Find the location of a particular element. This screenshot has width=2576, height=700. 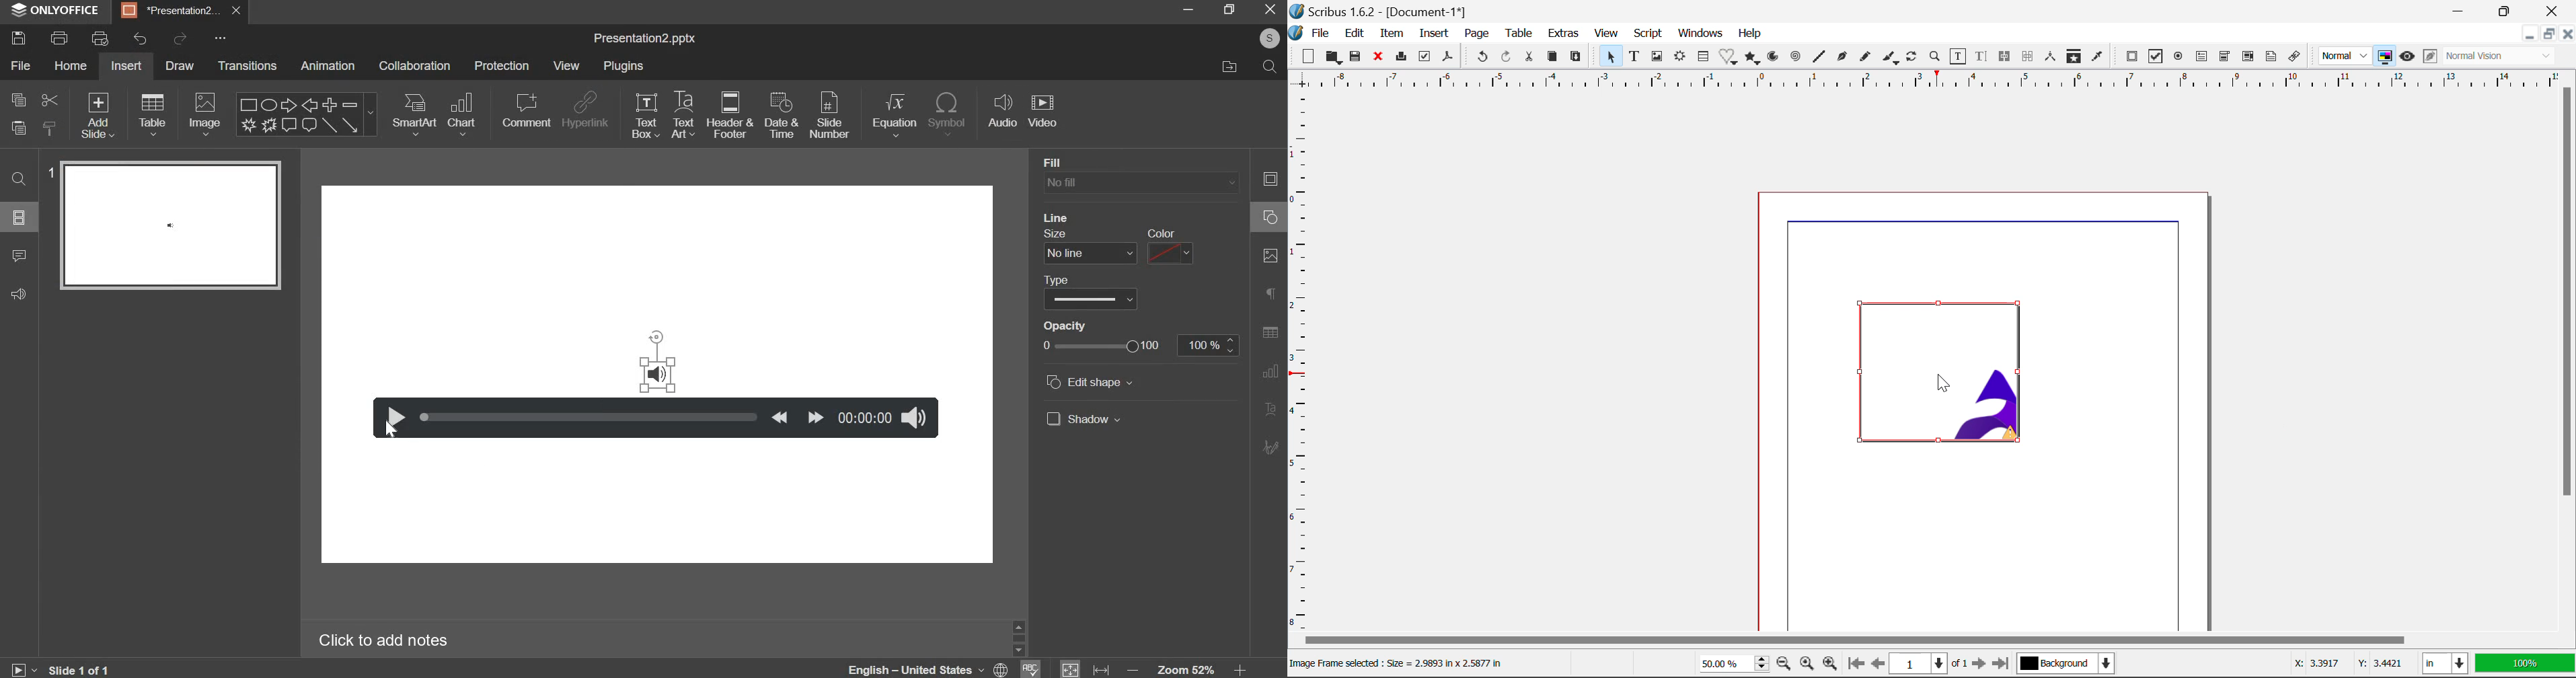

Link Text Frames is located at coordinates (2006, 57).